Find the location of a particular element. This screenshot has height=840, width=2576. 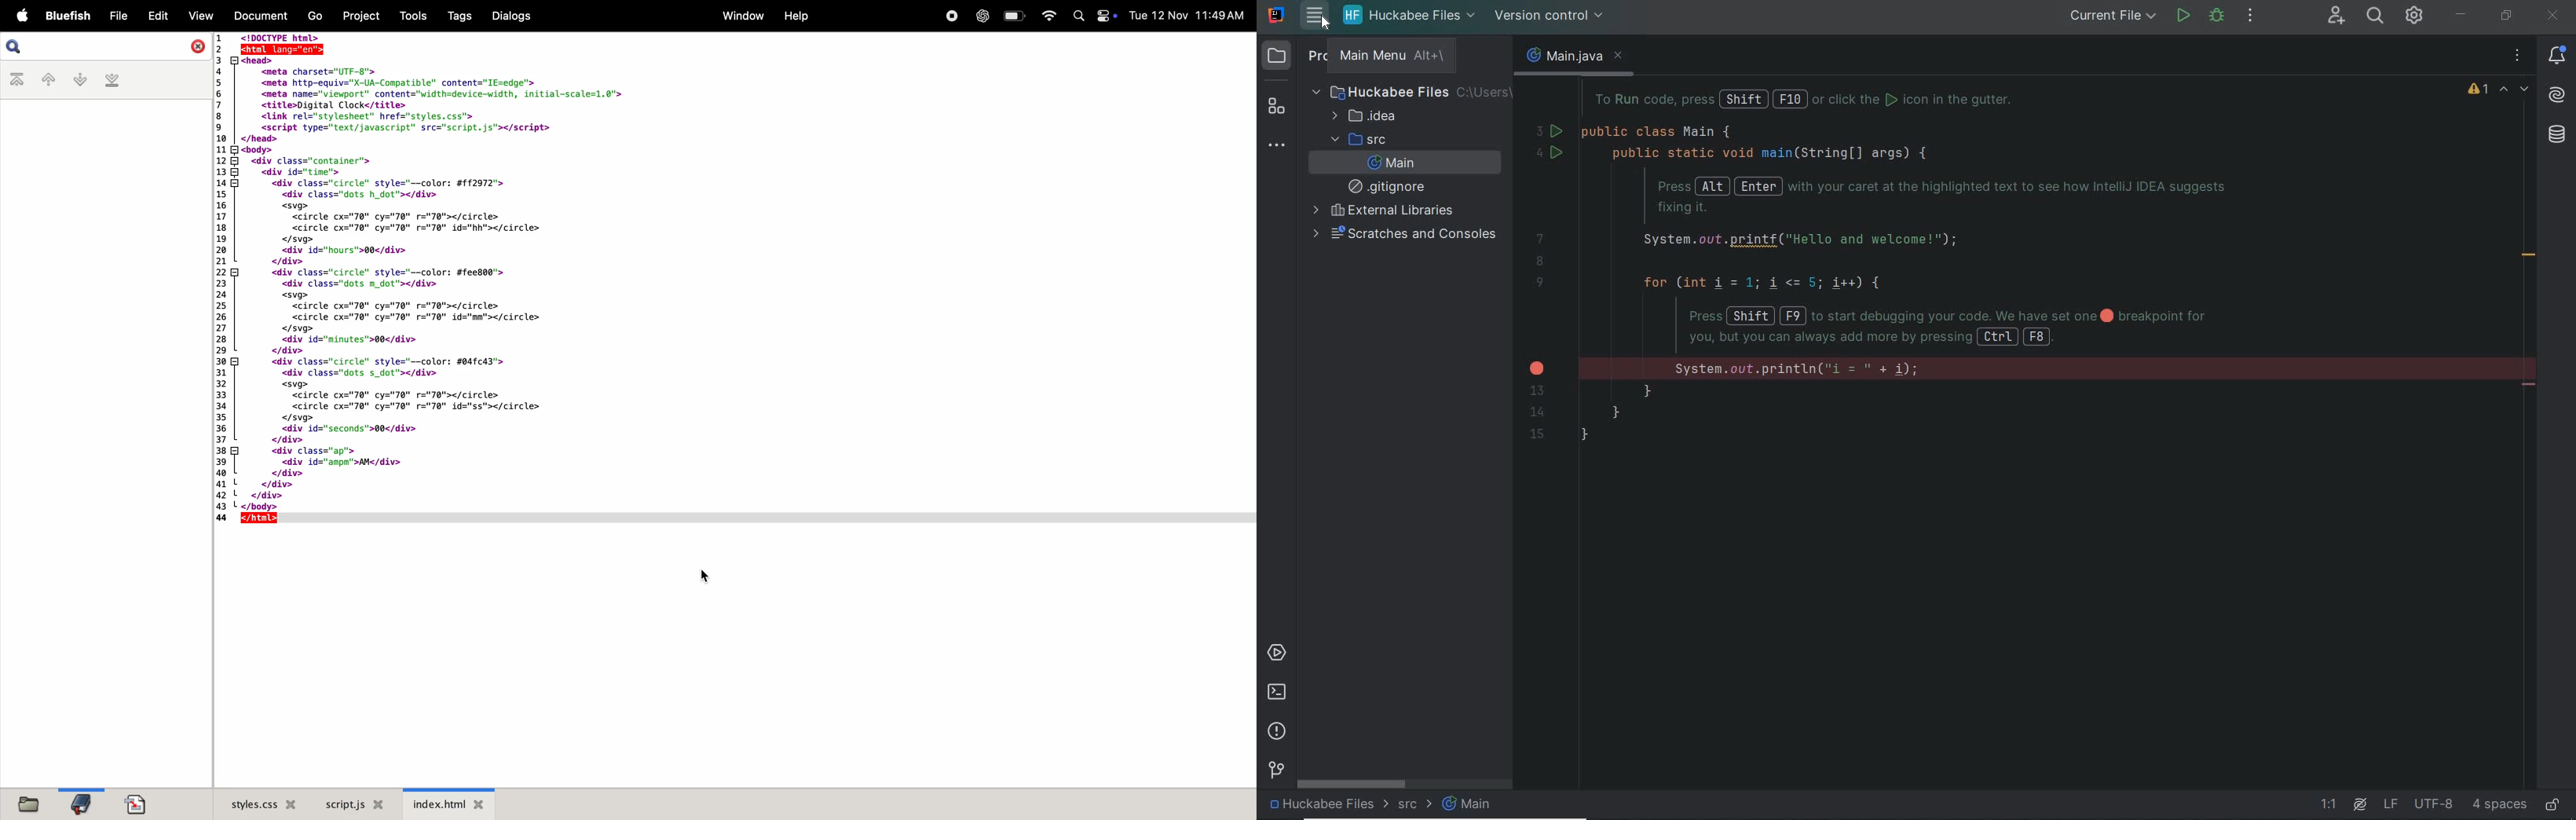

previous bookmark is located at coordinates (49, 78).